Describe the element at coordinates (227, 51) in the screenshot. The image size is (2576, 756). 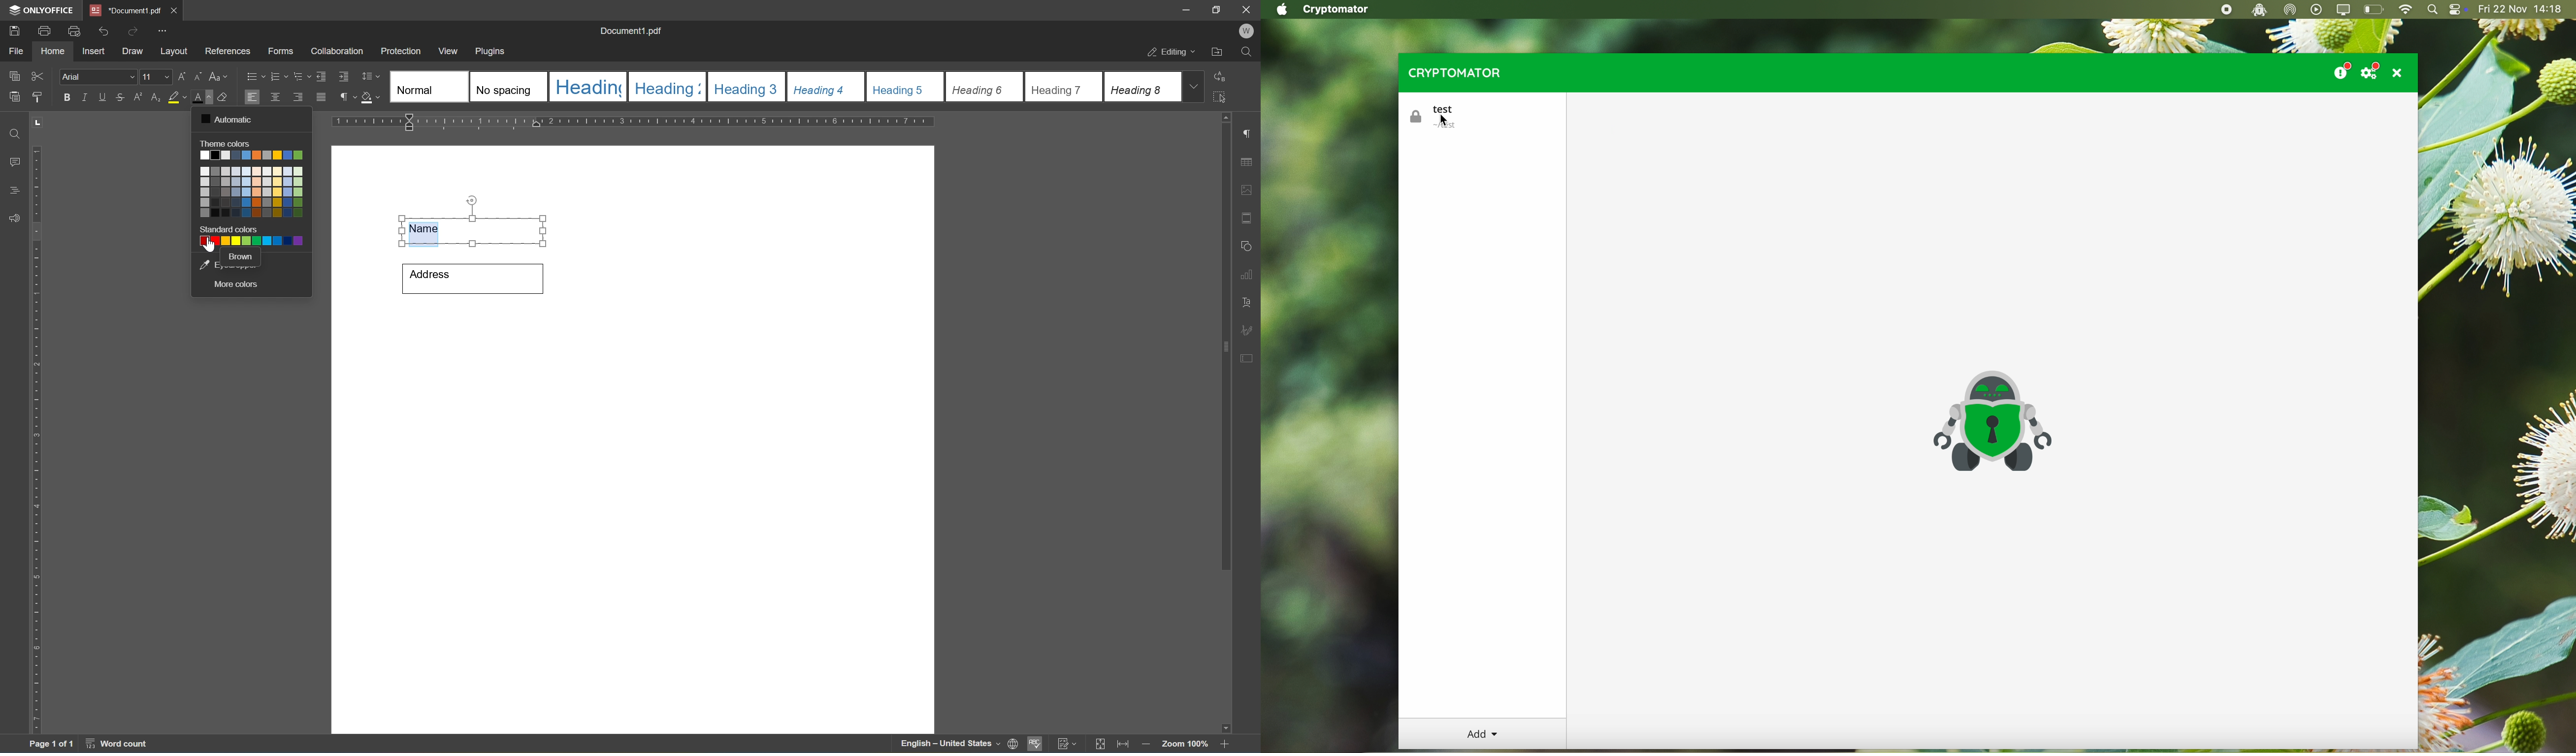
I see `references` at that location.